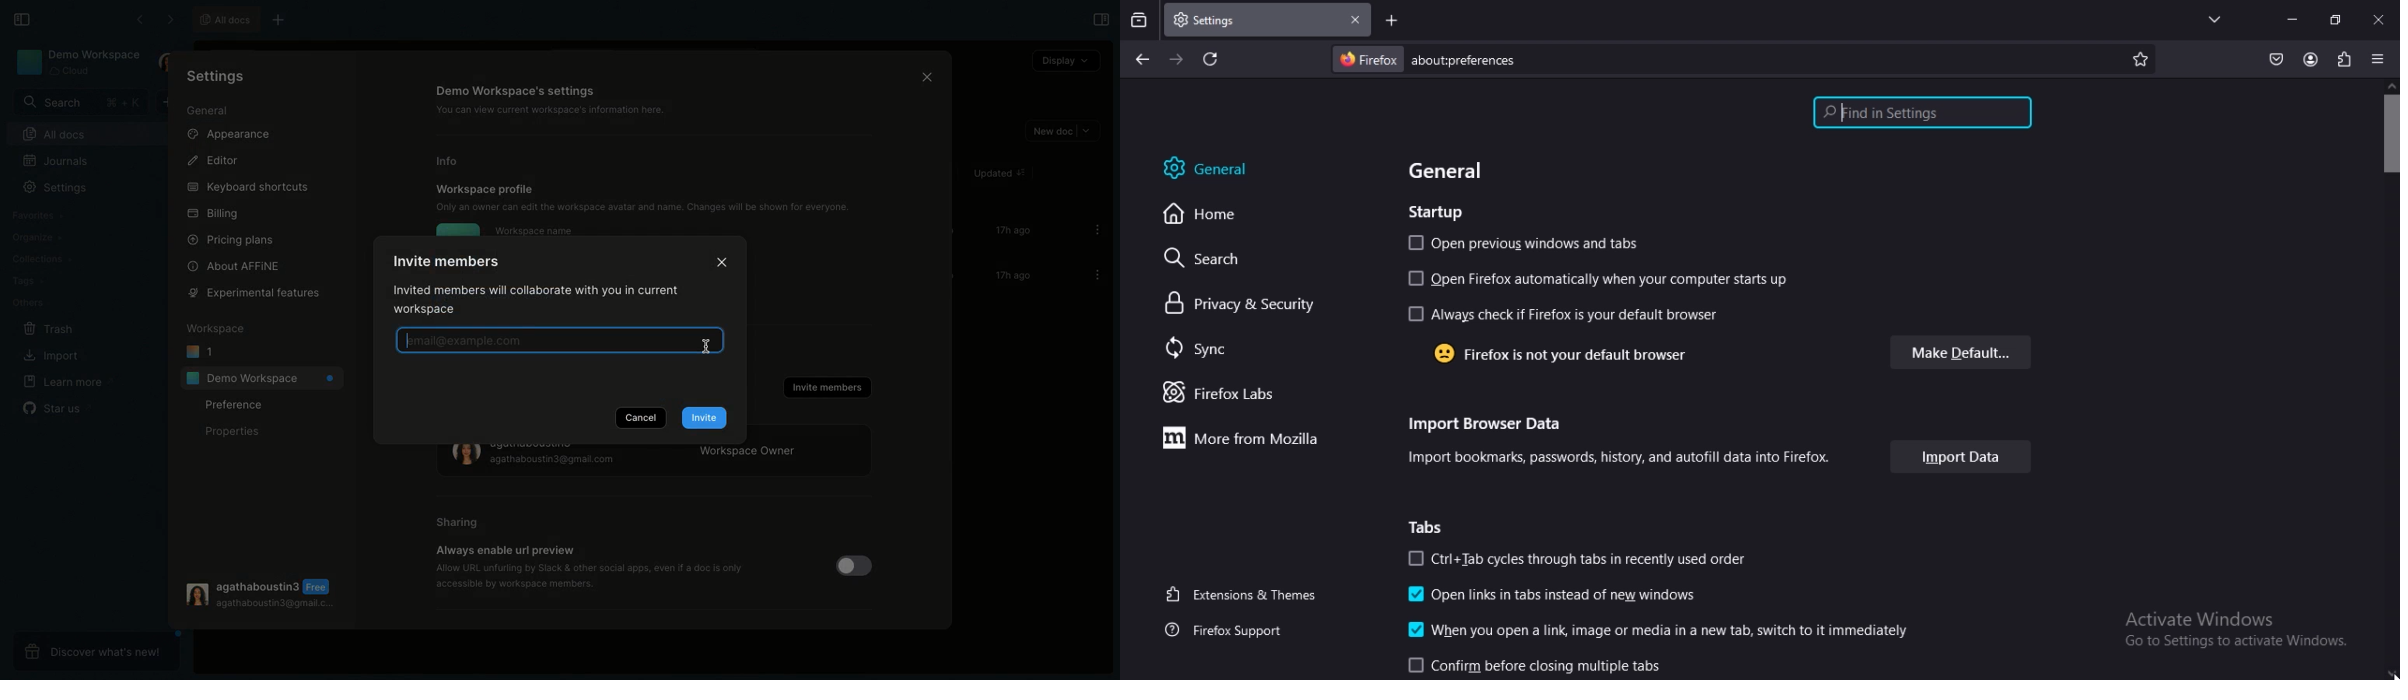  What do you see at coordinates (1229, 303) in the screenshot?
I see `privacy& security` at bounding box center [1229, 303].